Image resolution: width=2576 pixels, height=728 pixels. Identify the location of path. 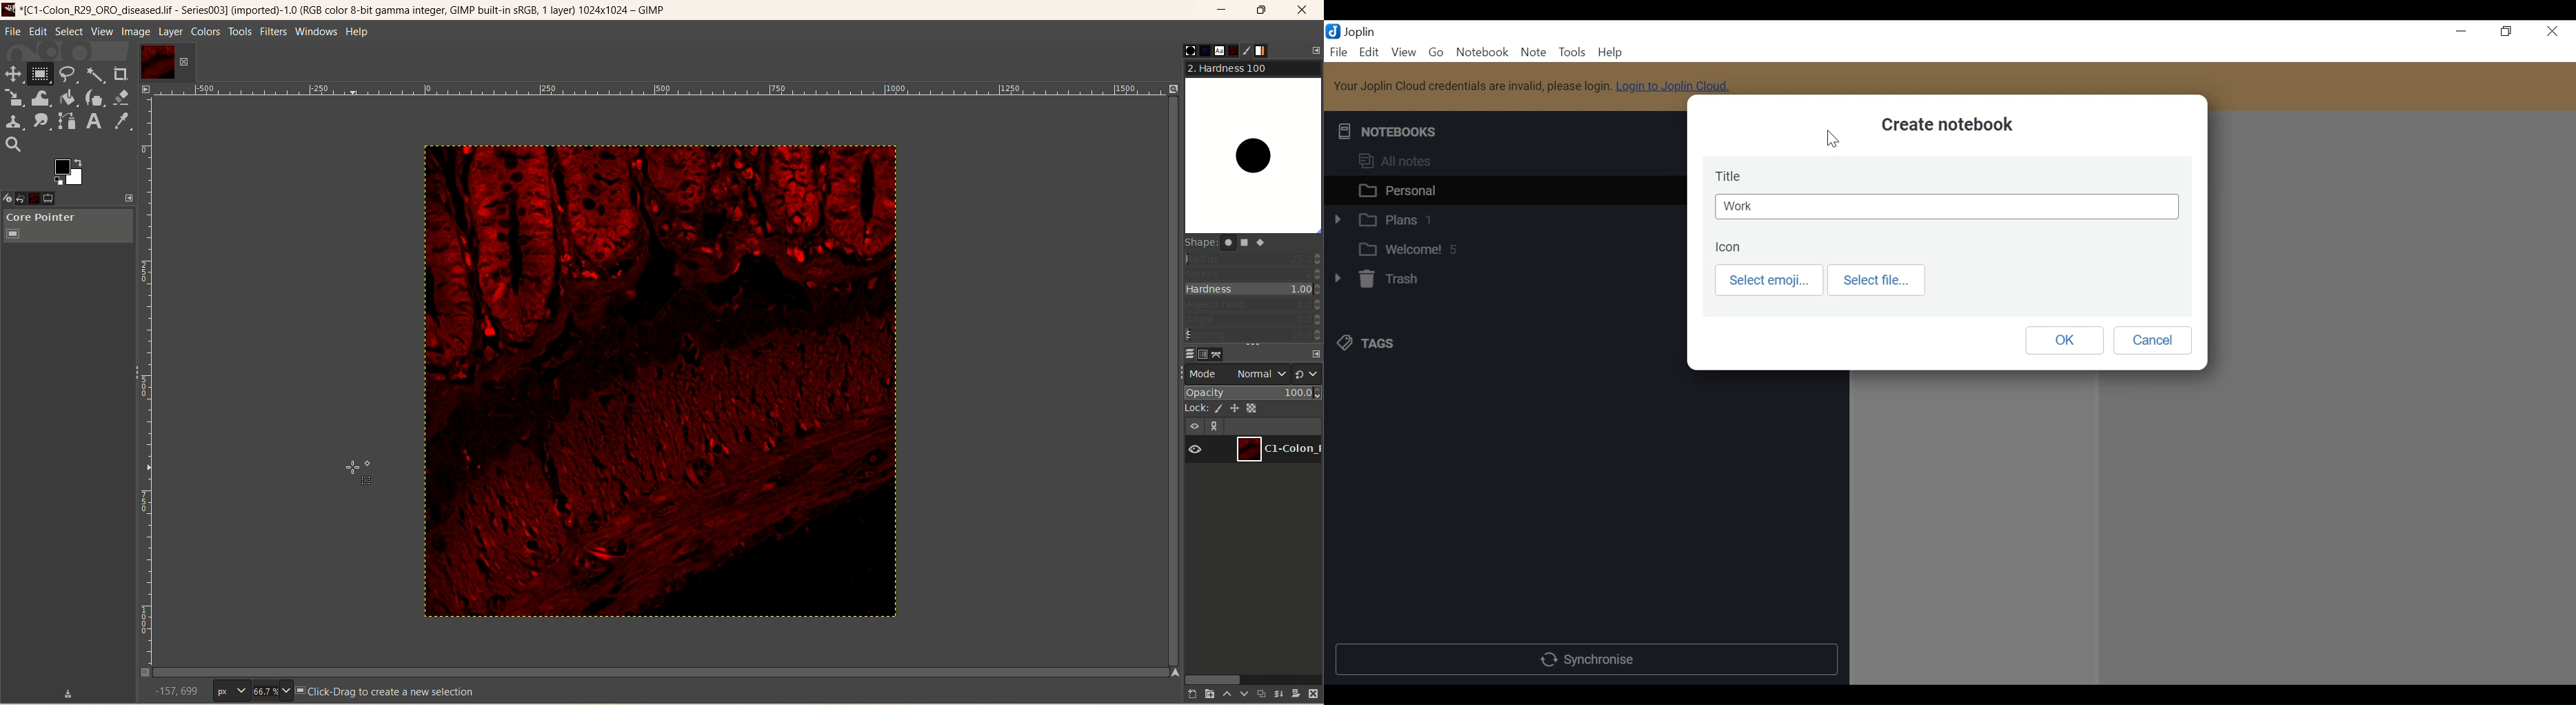
(1220, 354).